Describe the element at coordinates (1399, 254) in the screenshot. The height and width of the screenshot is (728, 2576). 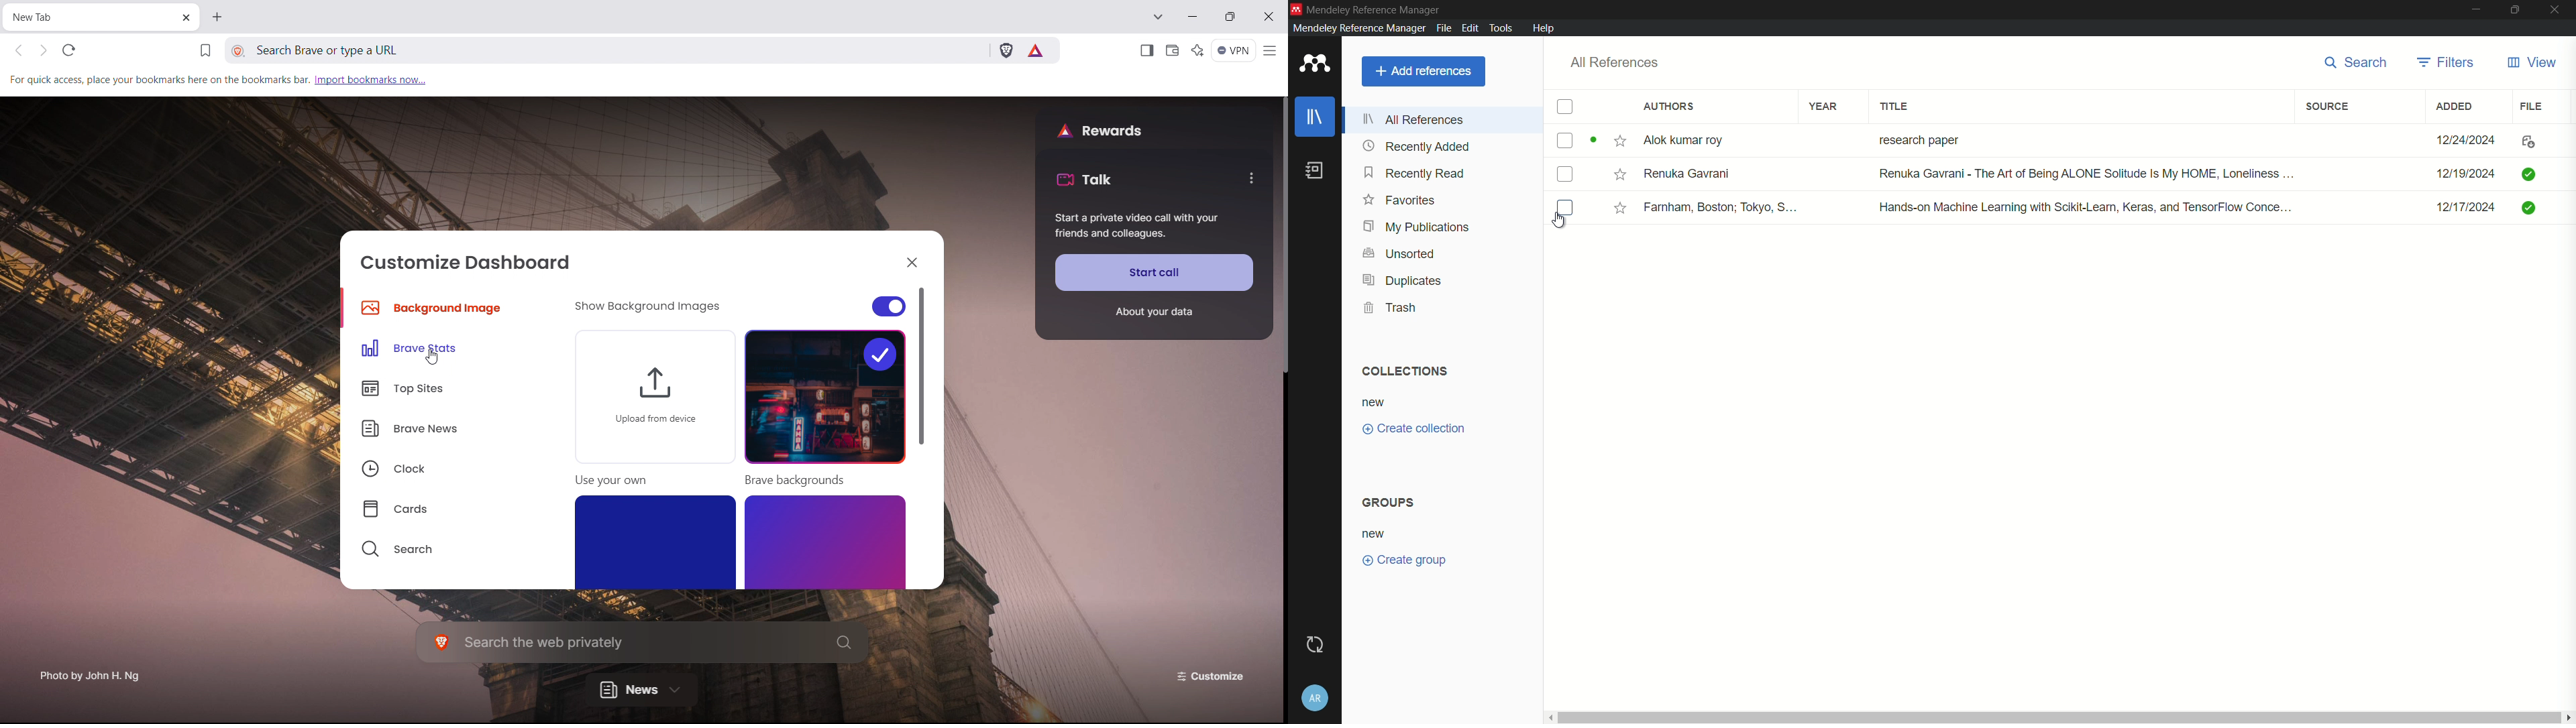
I see `unsorted` at that location.